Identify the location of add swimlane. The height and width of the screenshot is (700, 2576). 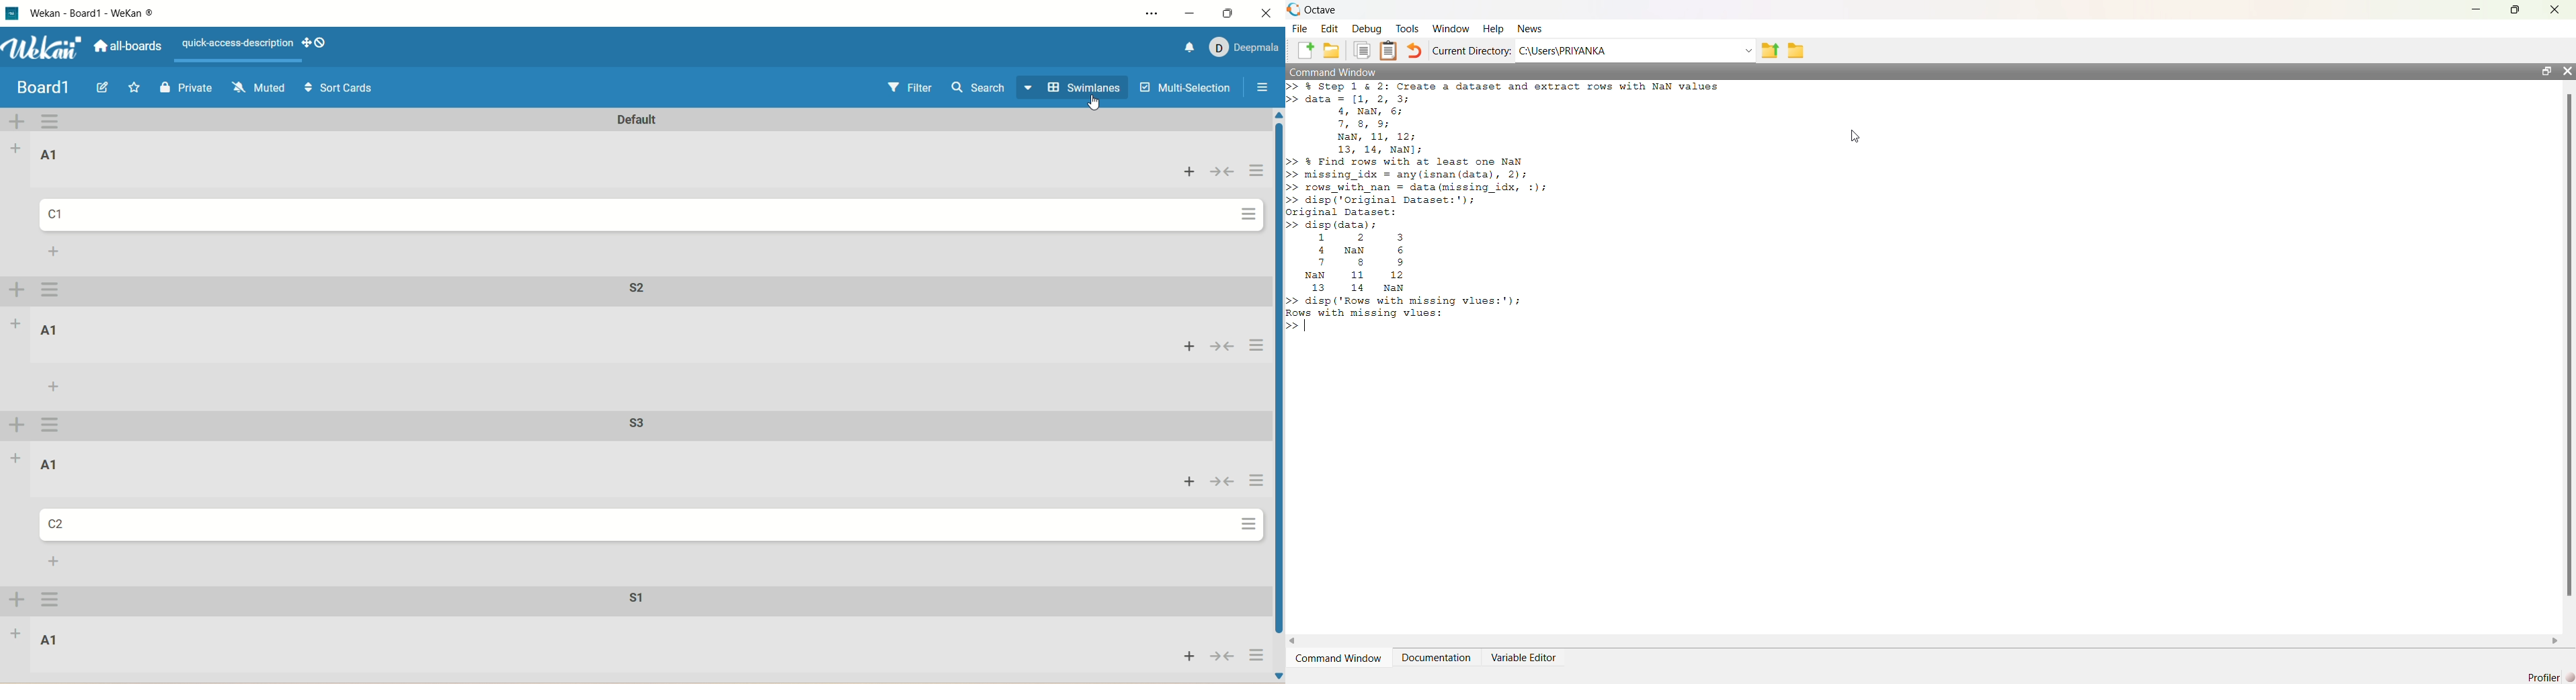
(15, 601).